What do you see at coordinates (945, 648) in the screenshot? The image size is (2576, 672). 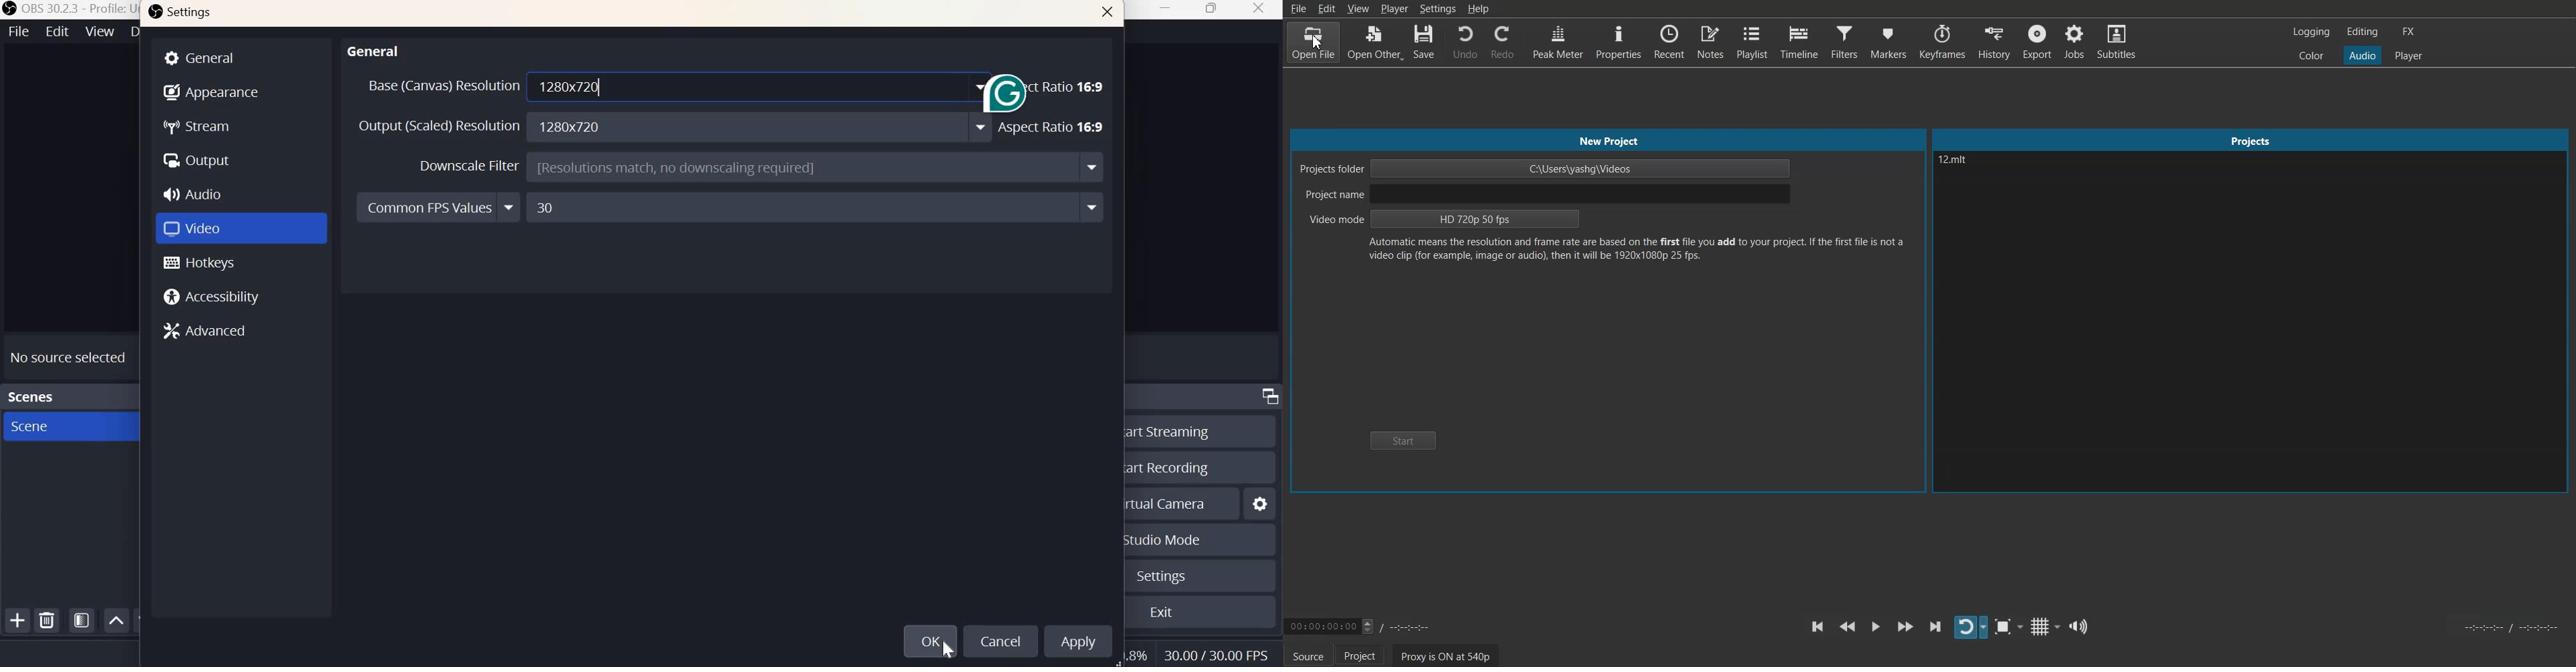 I see `cursor` at bounding box center [945, 648].